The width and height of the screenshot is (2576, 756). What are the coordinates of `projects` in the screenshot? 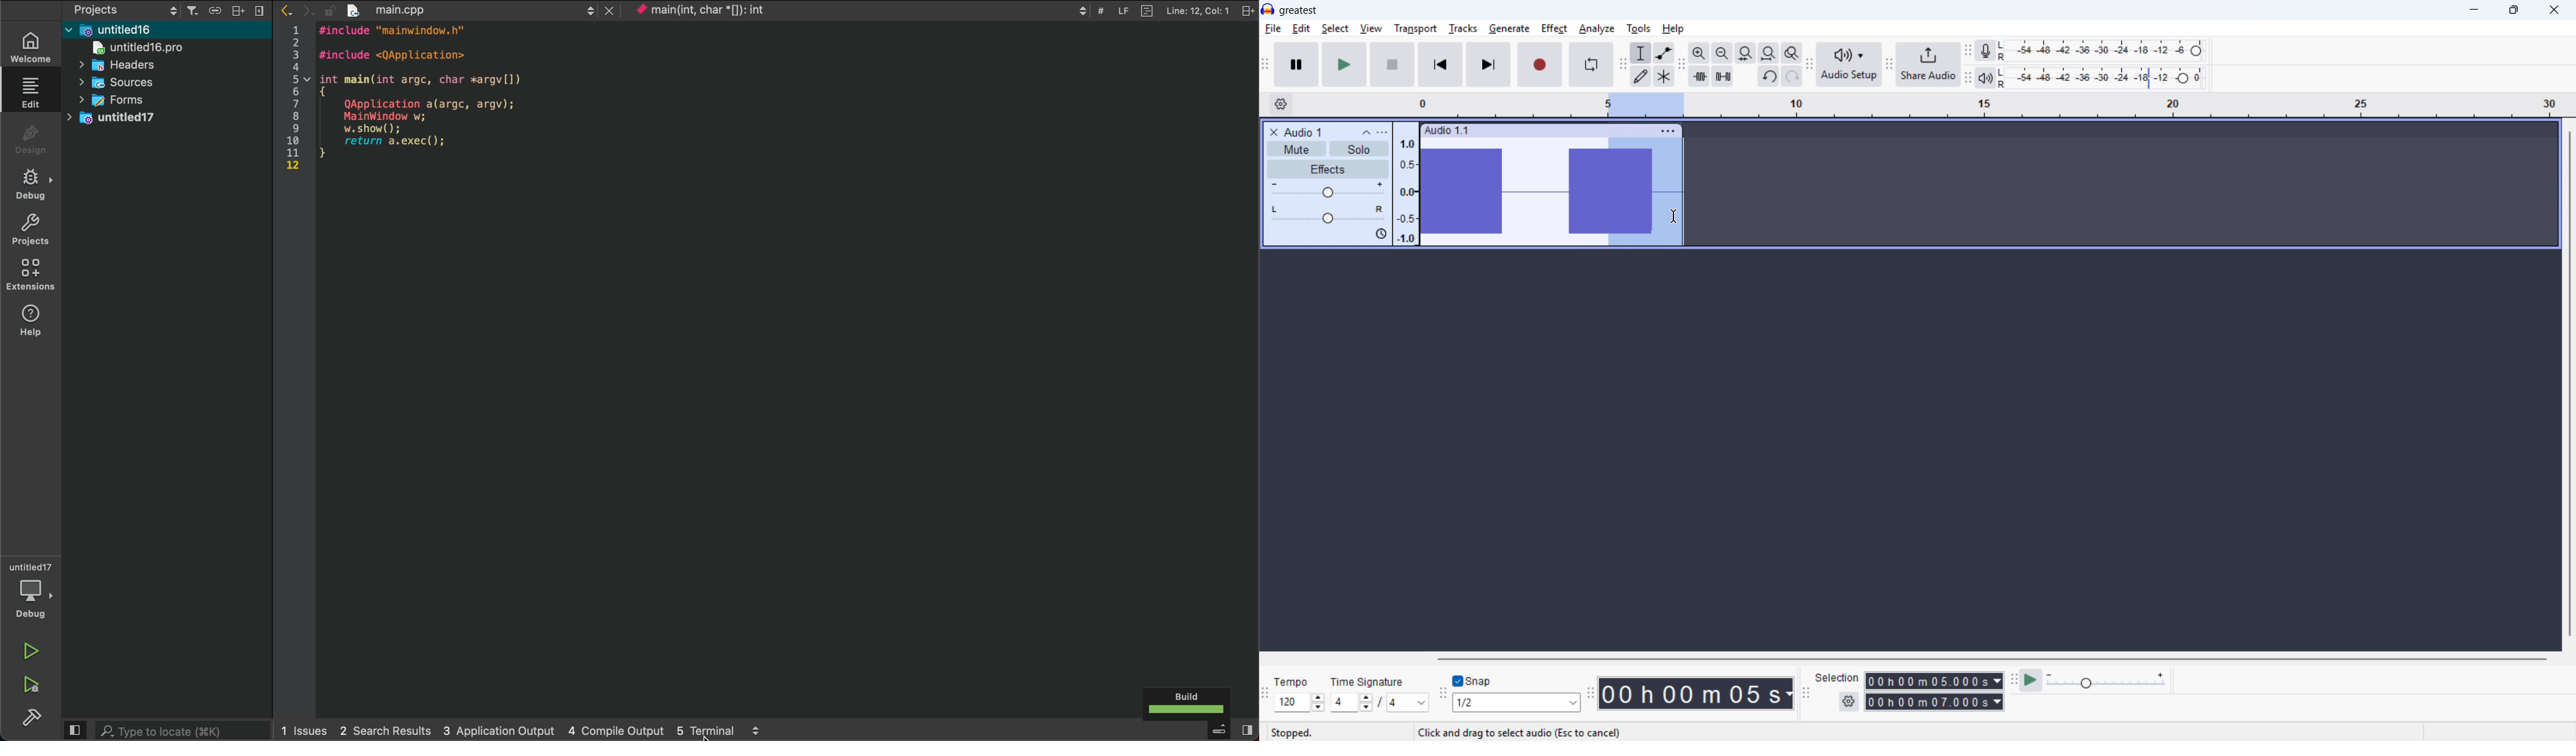 It's located at (114, 9).